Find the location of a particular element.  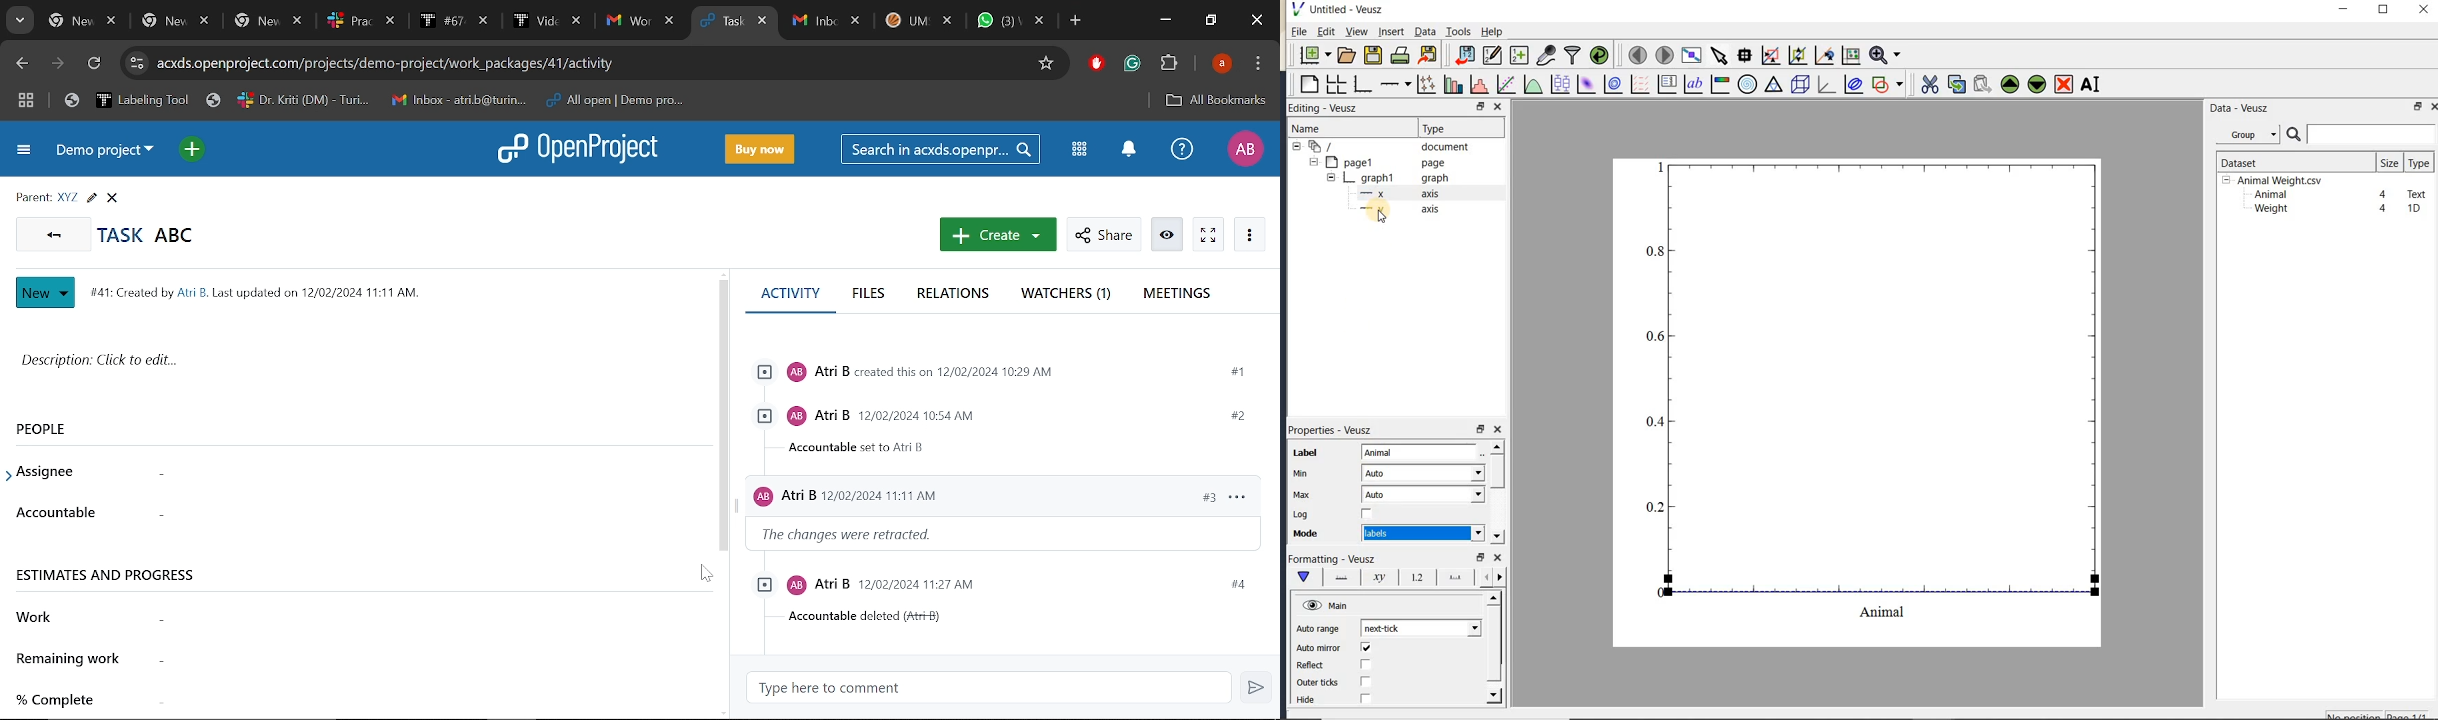

check/uncheck is located at coordinates (1367, 514).